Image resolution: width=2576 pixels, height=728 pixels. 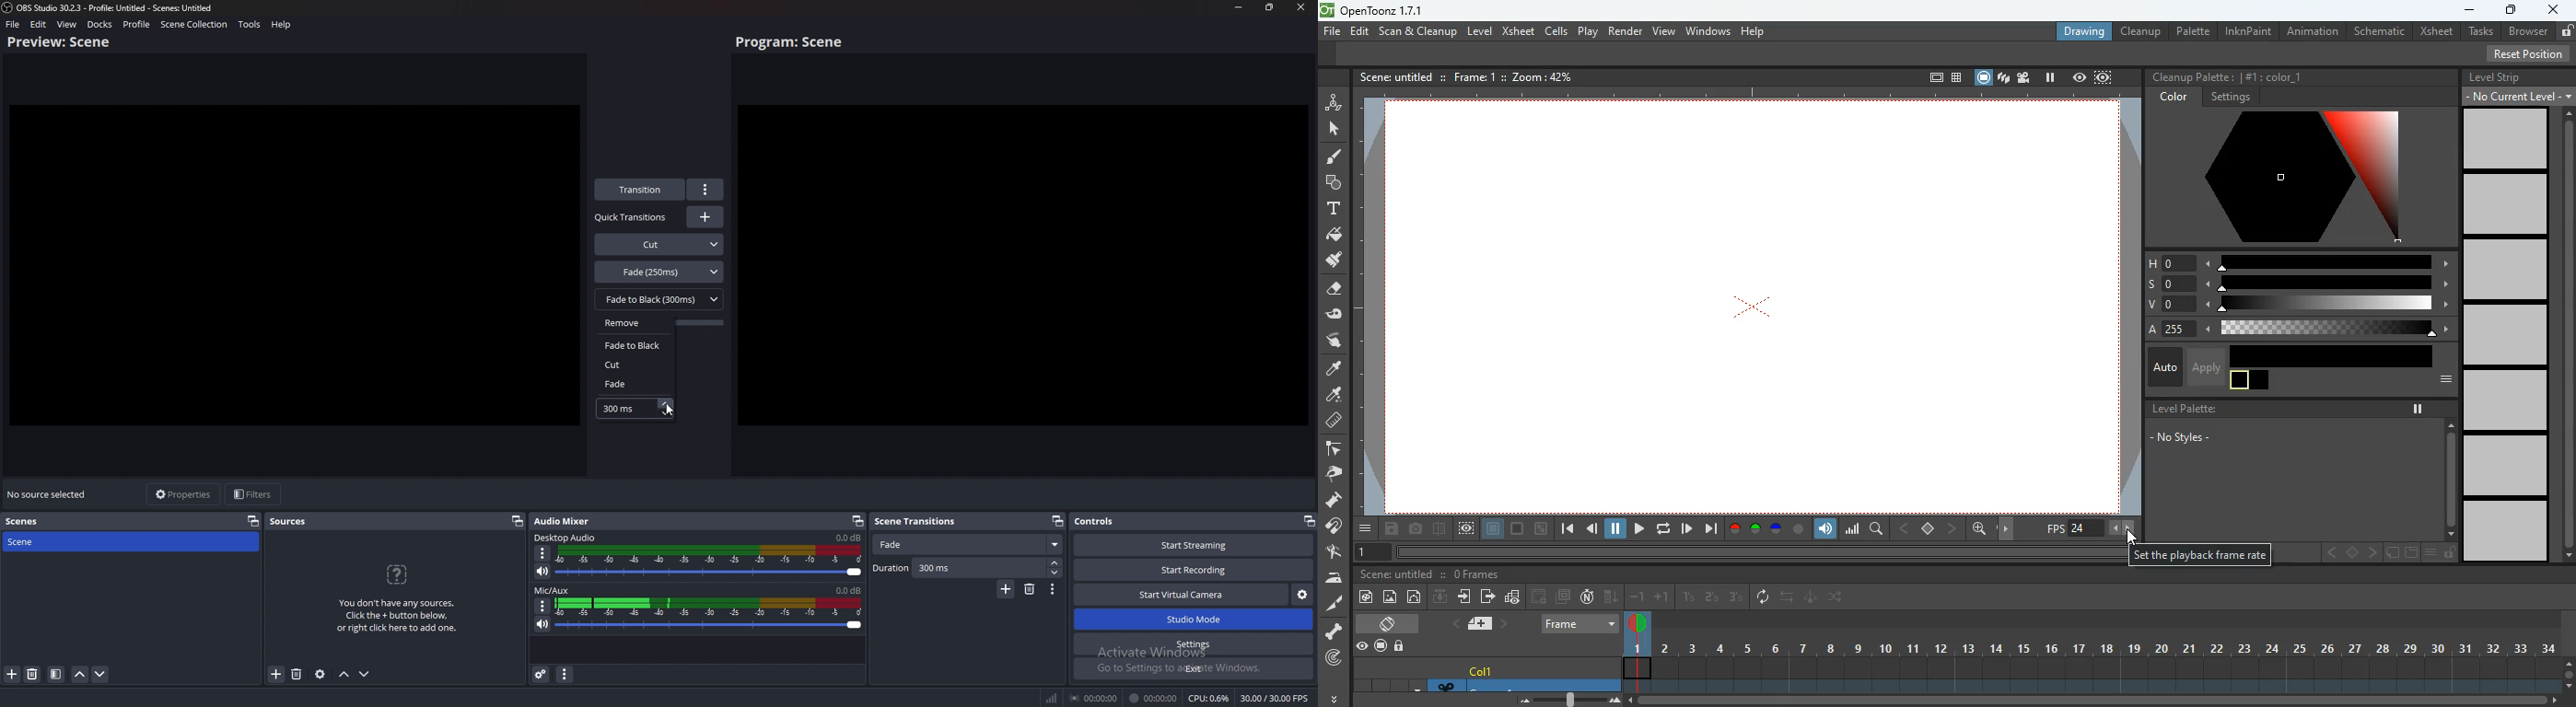 What do you see at coordinates (632, 218) in the screenshot?
I see `Quick transitions` at bounding box center [632, 218].